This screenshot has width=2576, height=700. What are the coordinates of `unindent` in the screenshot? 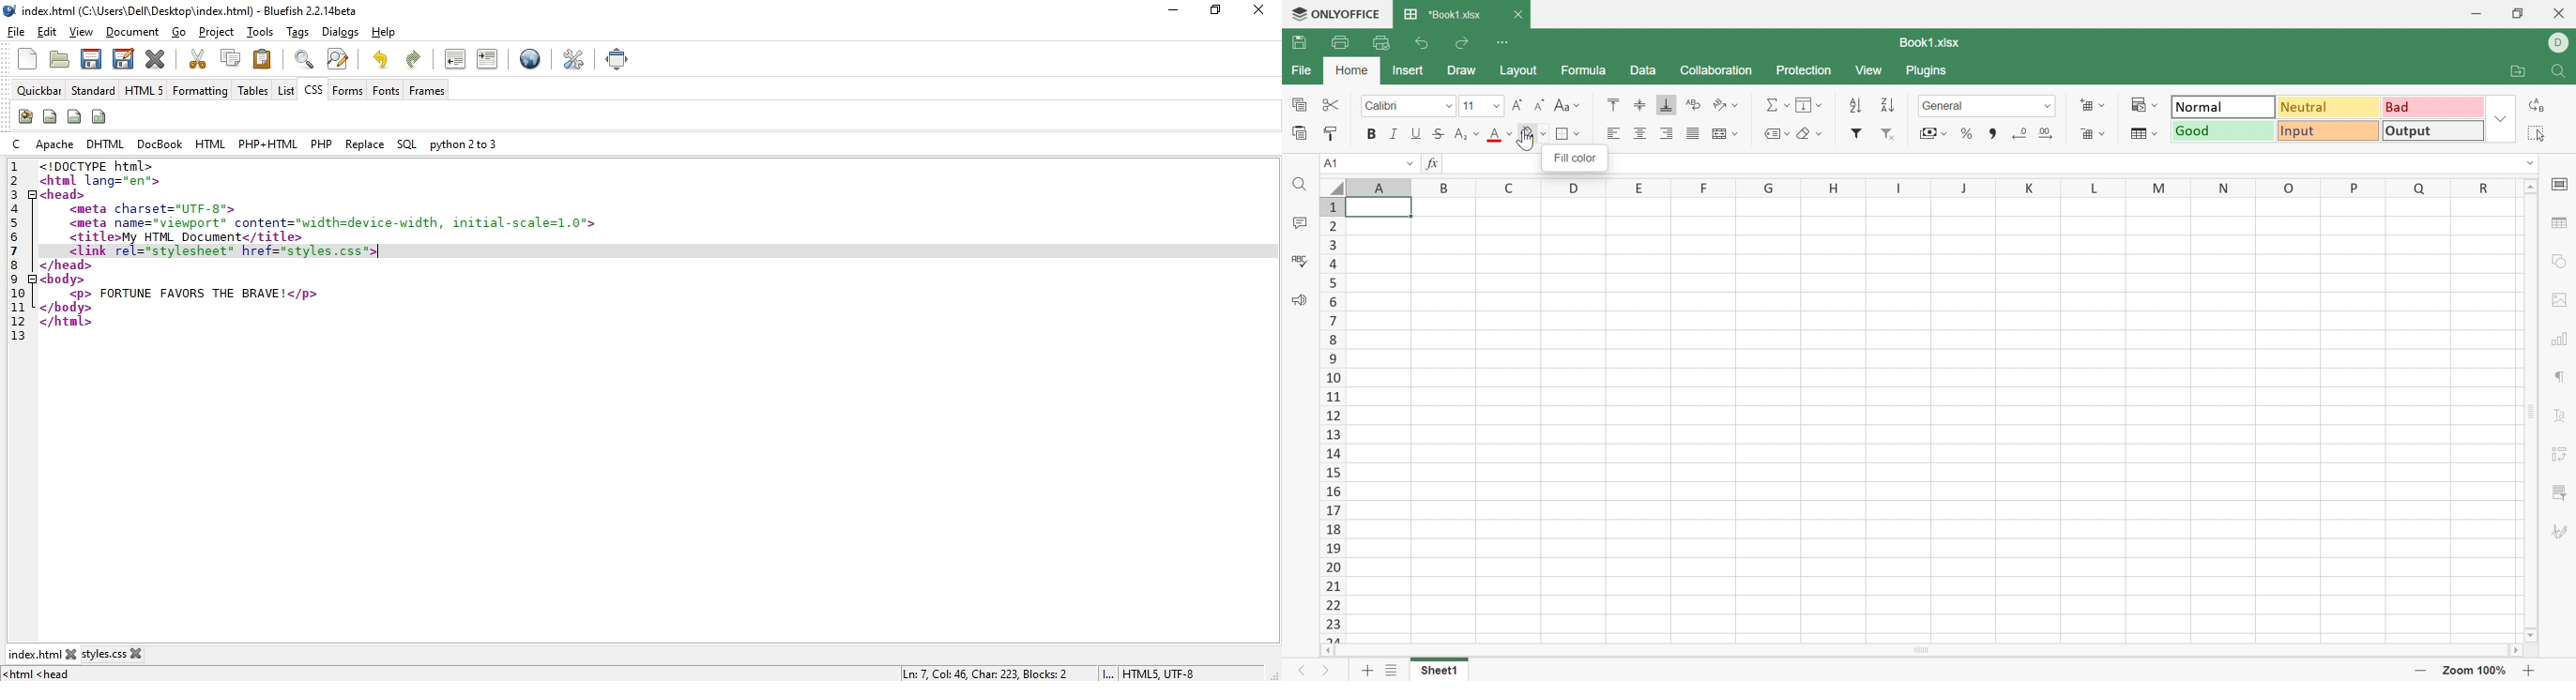 It's located at (455, 58).